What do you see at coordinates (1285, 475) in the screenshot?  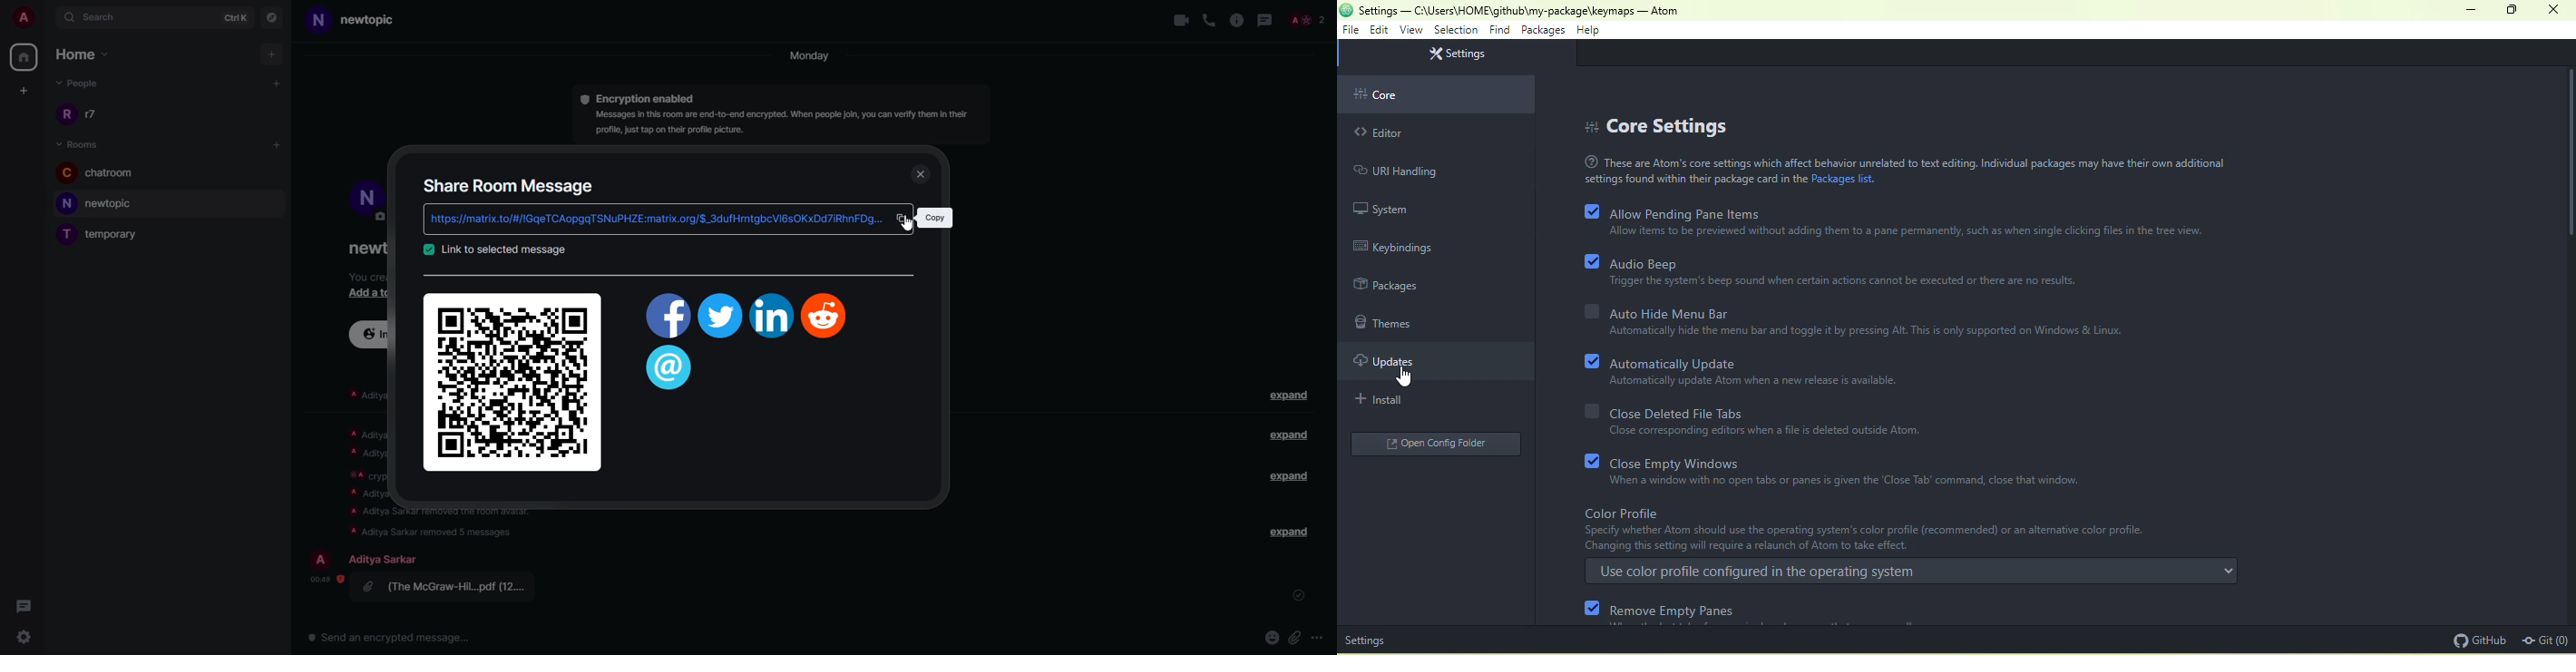 I see `expand` at bounding box center [1285, 475].